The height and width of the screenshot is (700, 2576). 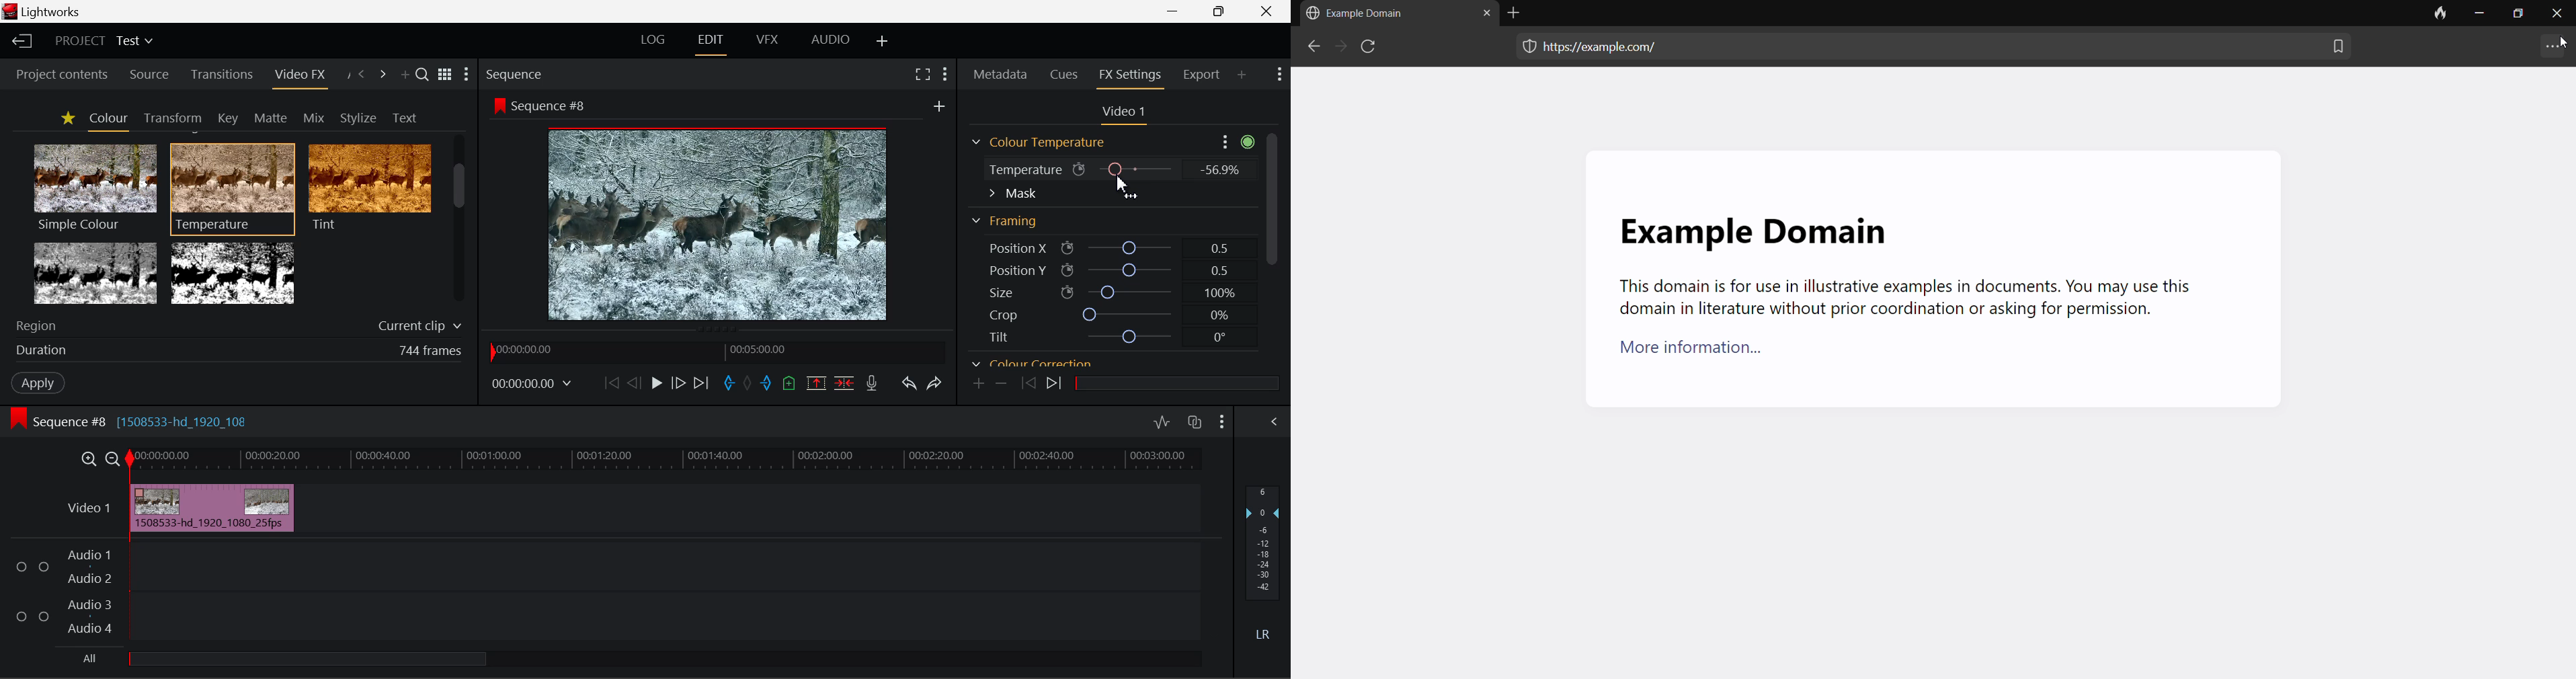 I want to click on Back to Homepage, so click(x=21, y=39).